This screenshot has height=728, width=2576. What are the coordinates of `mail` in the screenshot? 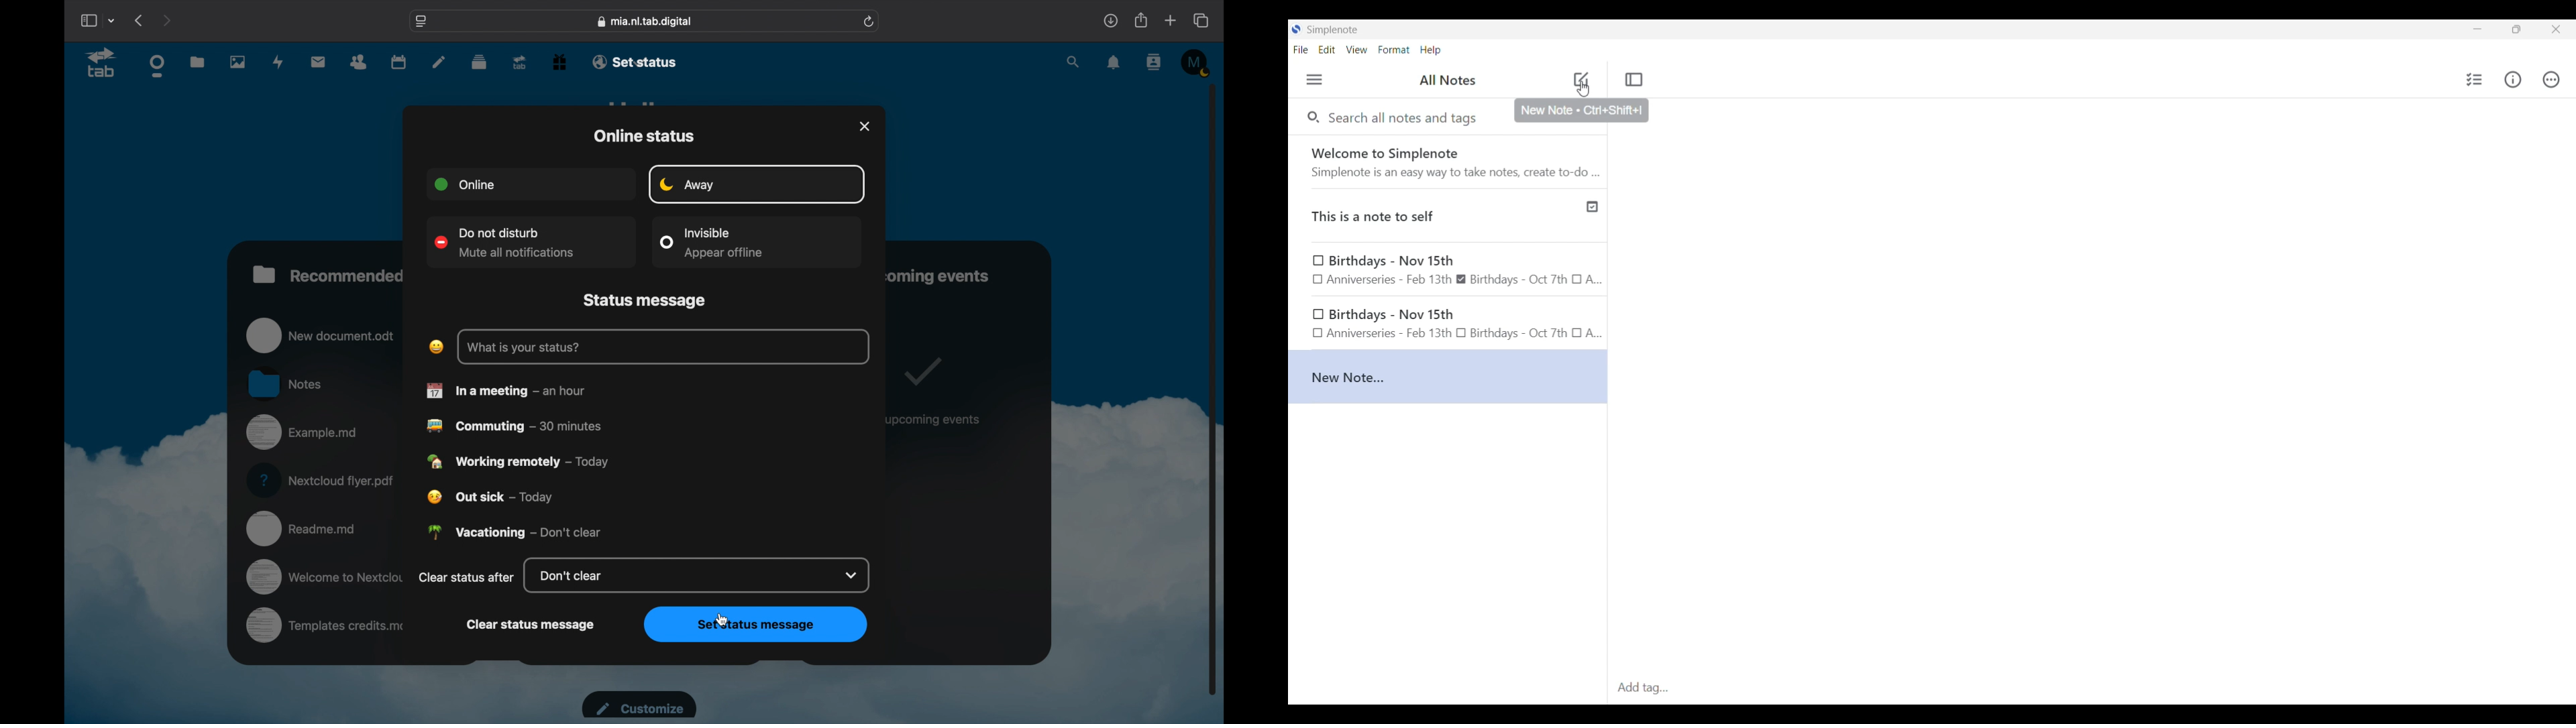 It's located at (319, 61).